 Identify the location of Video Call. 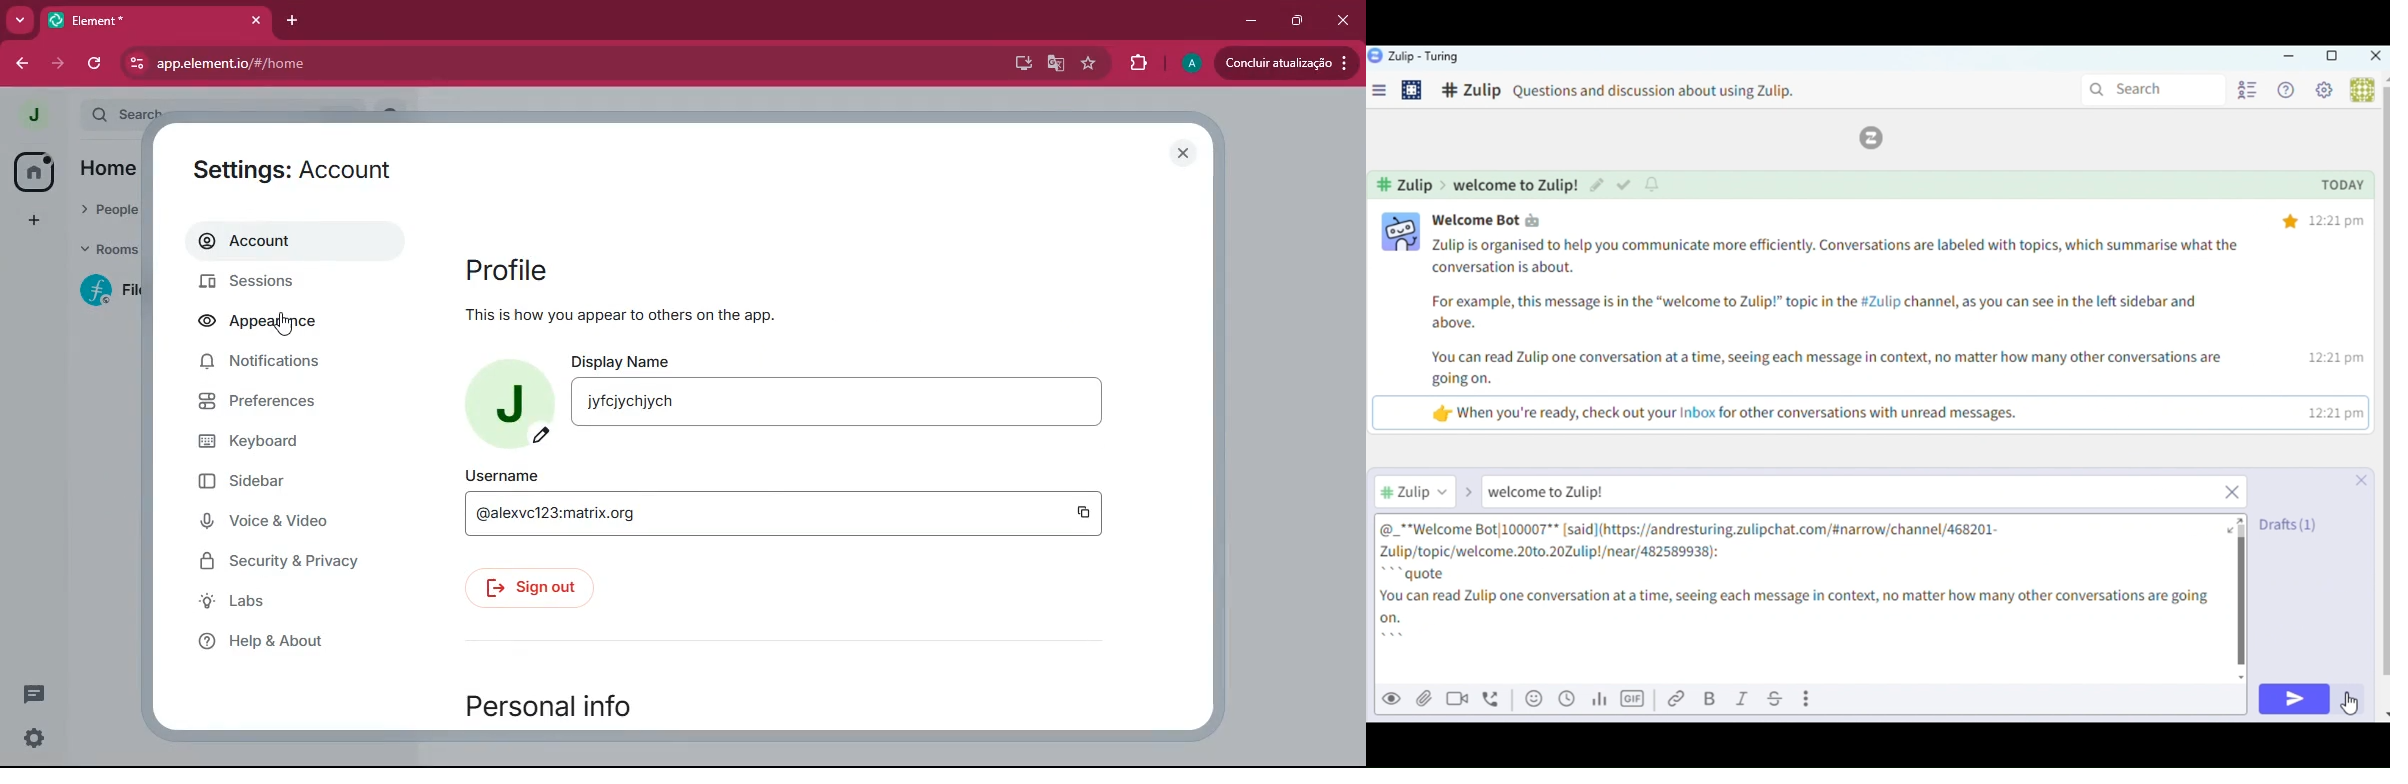
(1461, 698).